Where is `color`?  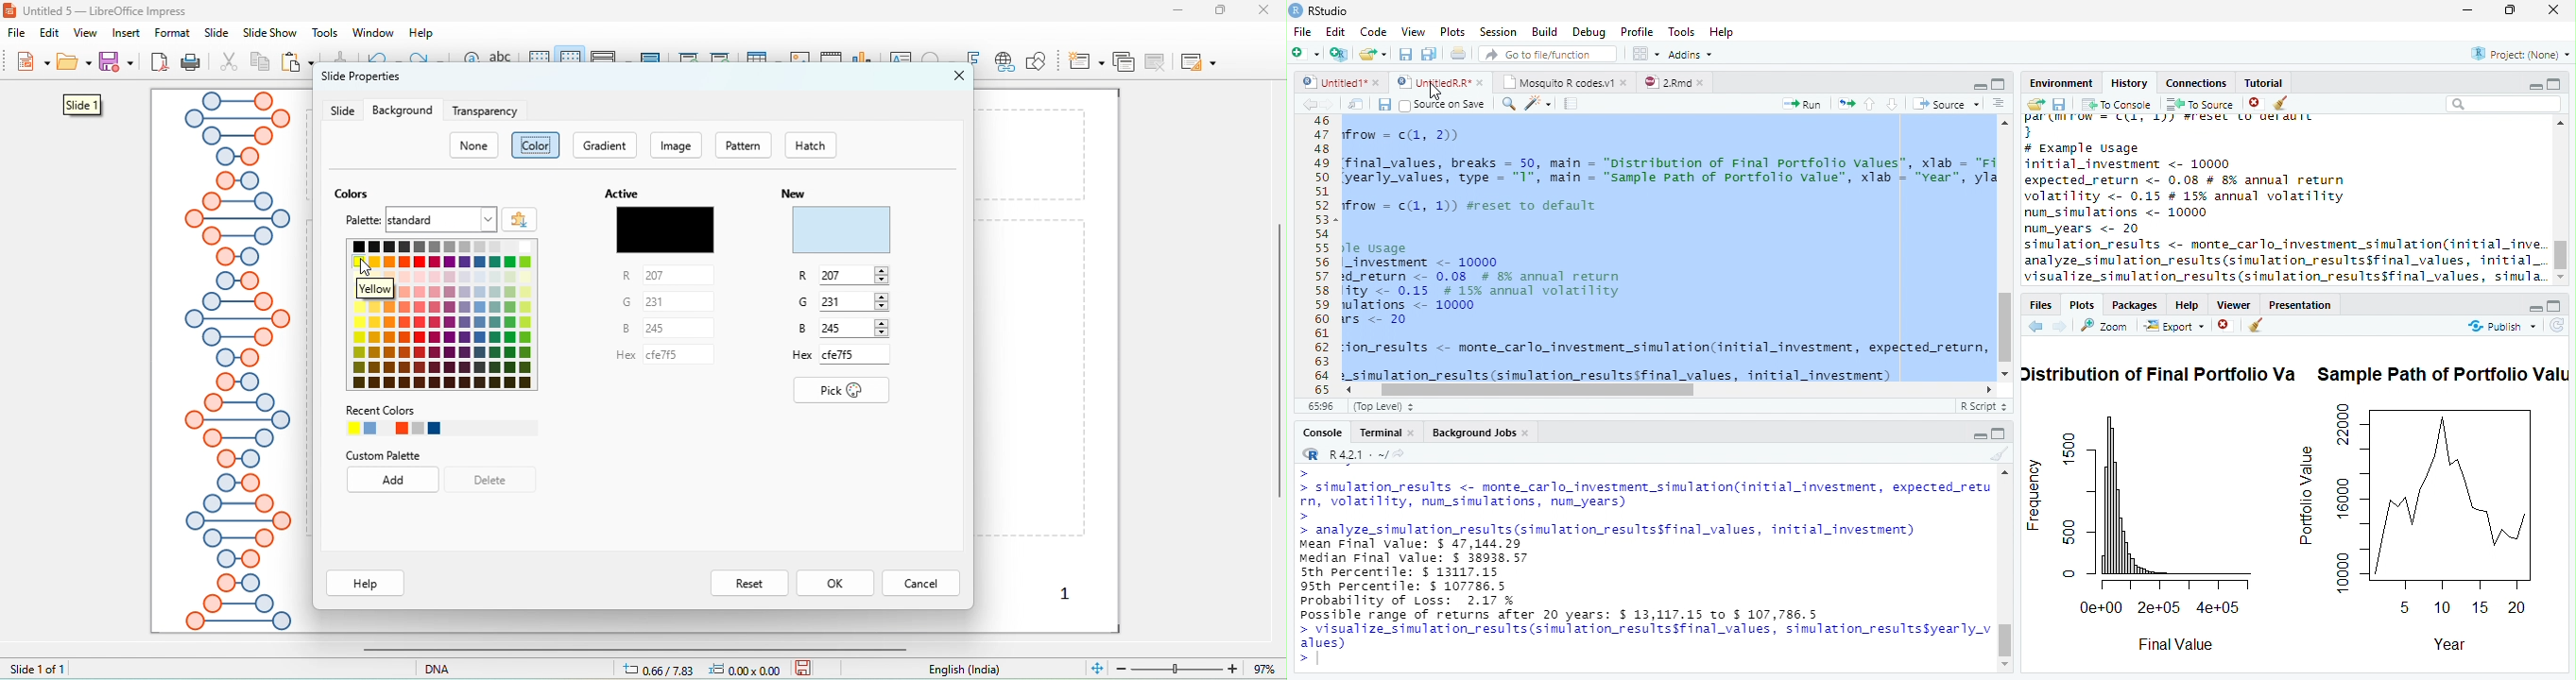
color is located at coordinates (537, 145).